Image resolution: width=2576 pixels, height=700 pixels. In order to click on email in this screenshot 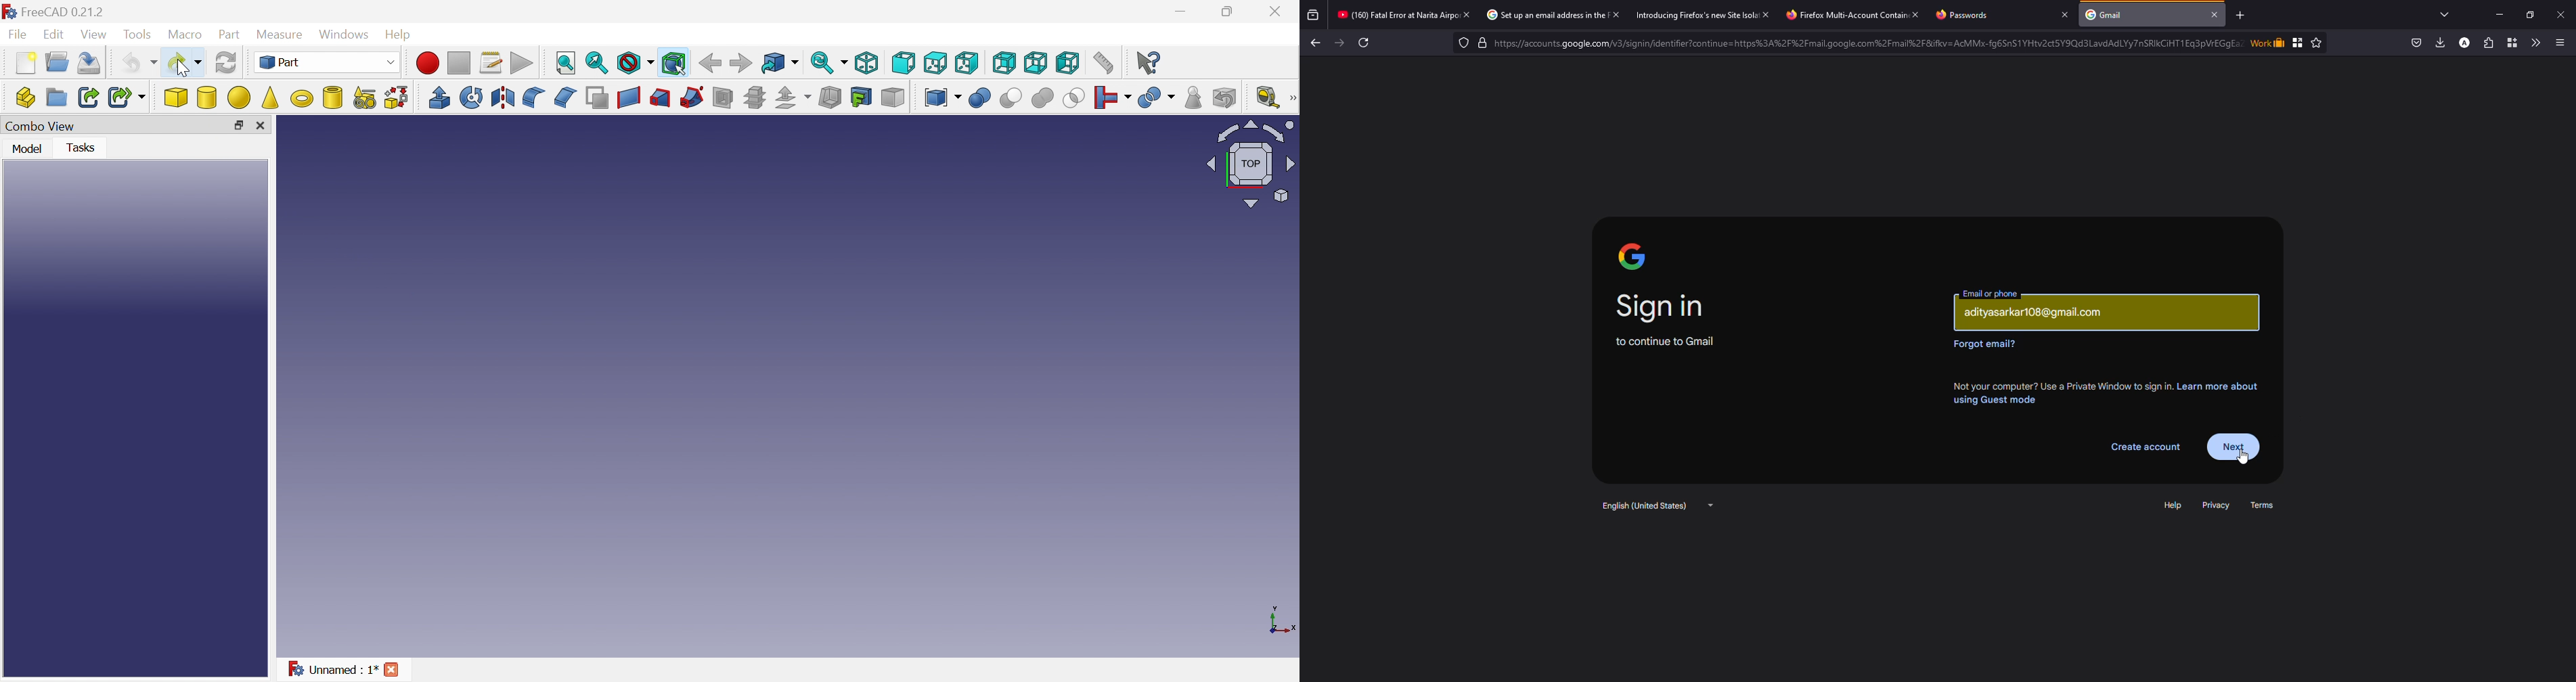, I will do `click(1992, 293)`.